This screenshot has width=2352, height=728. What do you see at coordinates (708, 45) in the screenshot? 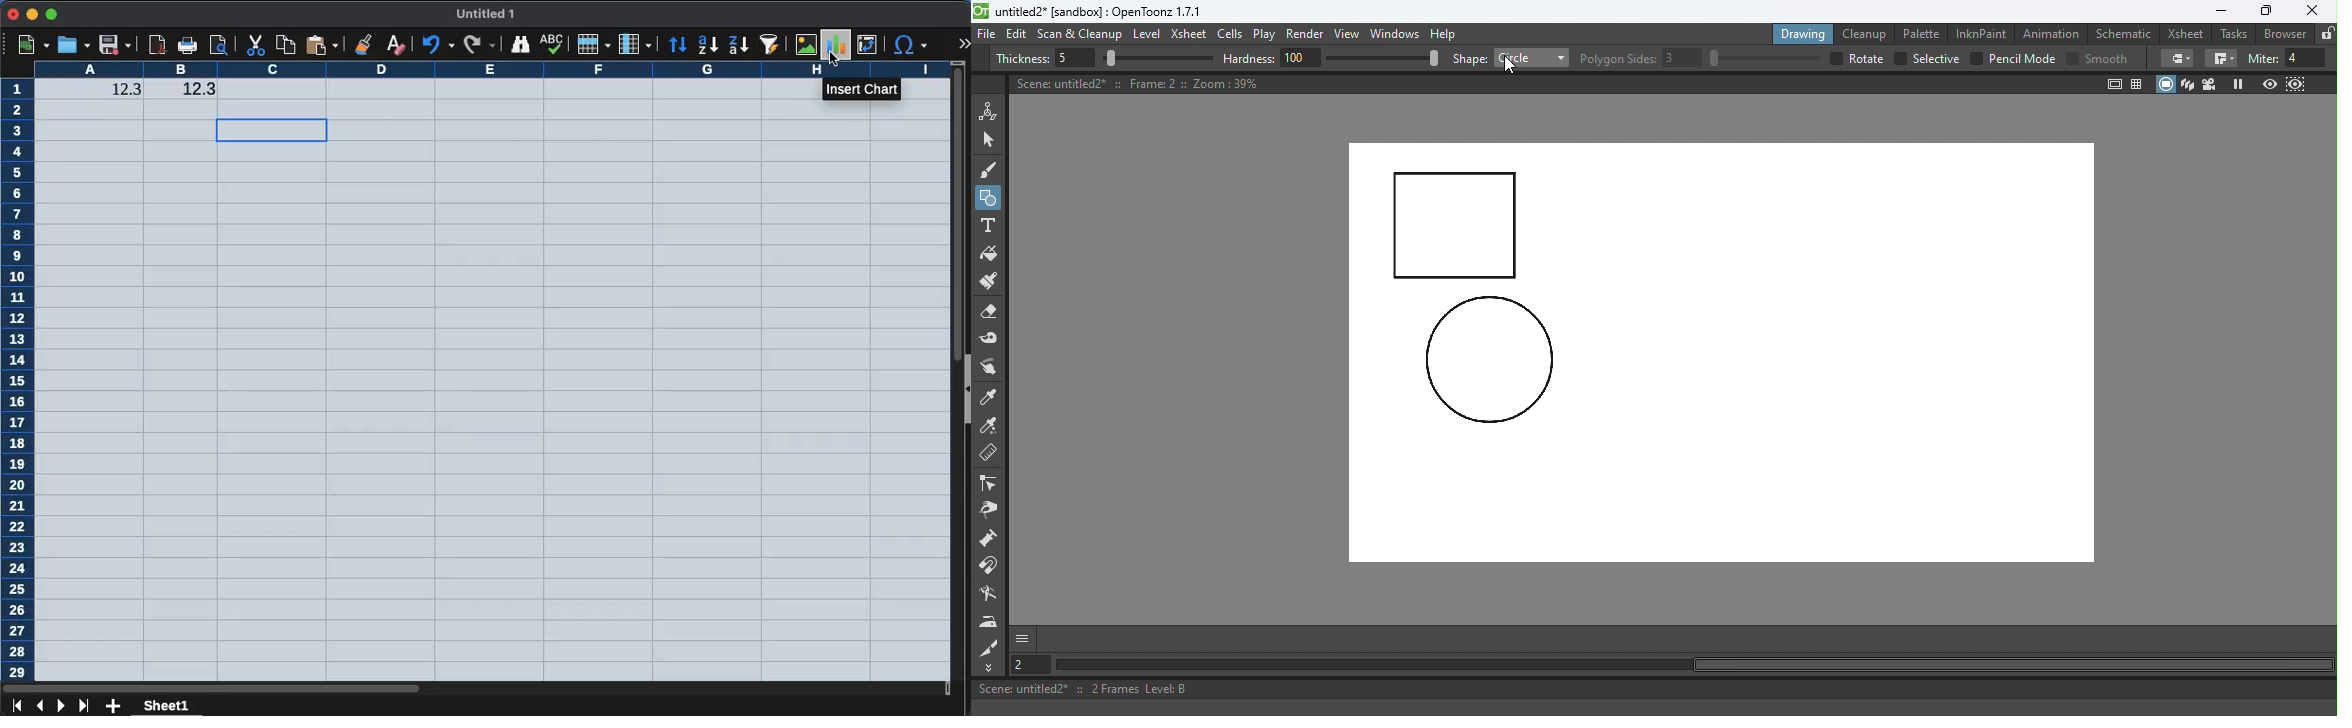
I see `ascending` at bounding box center [708, 45].